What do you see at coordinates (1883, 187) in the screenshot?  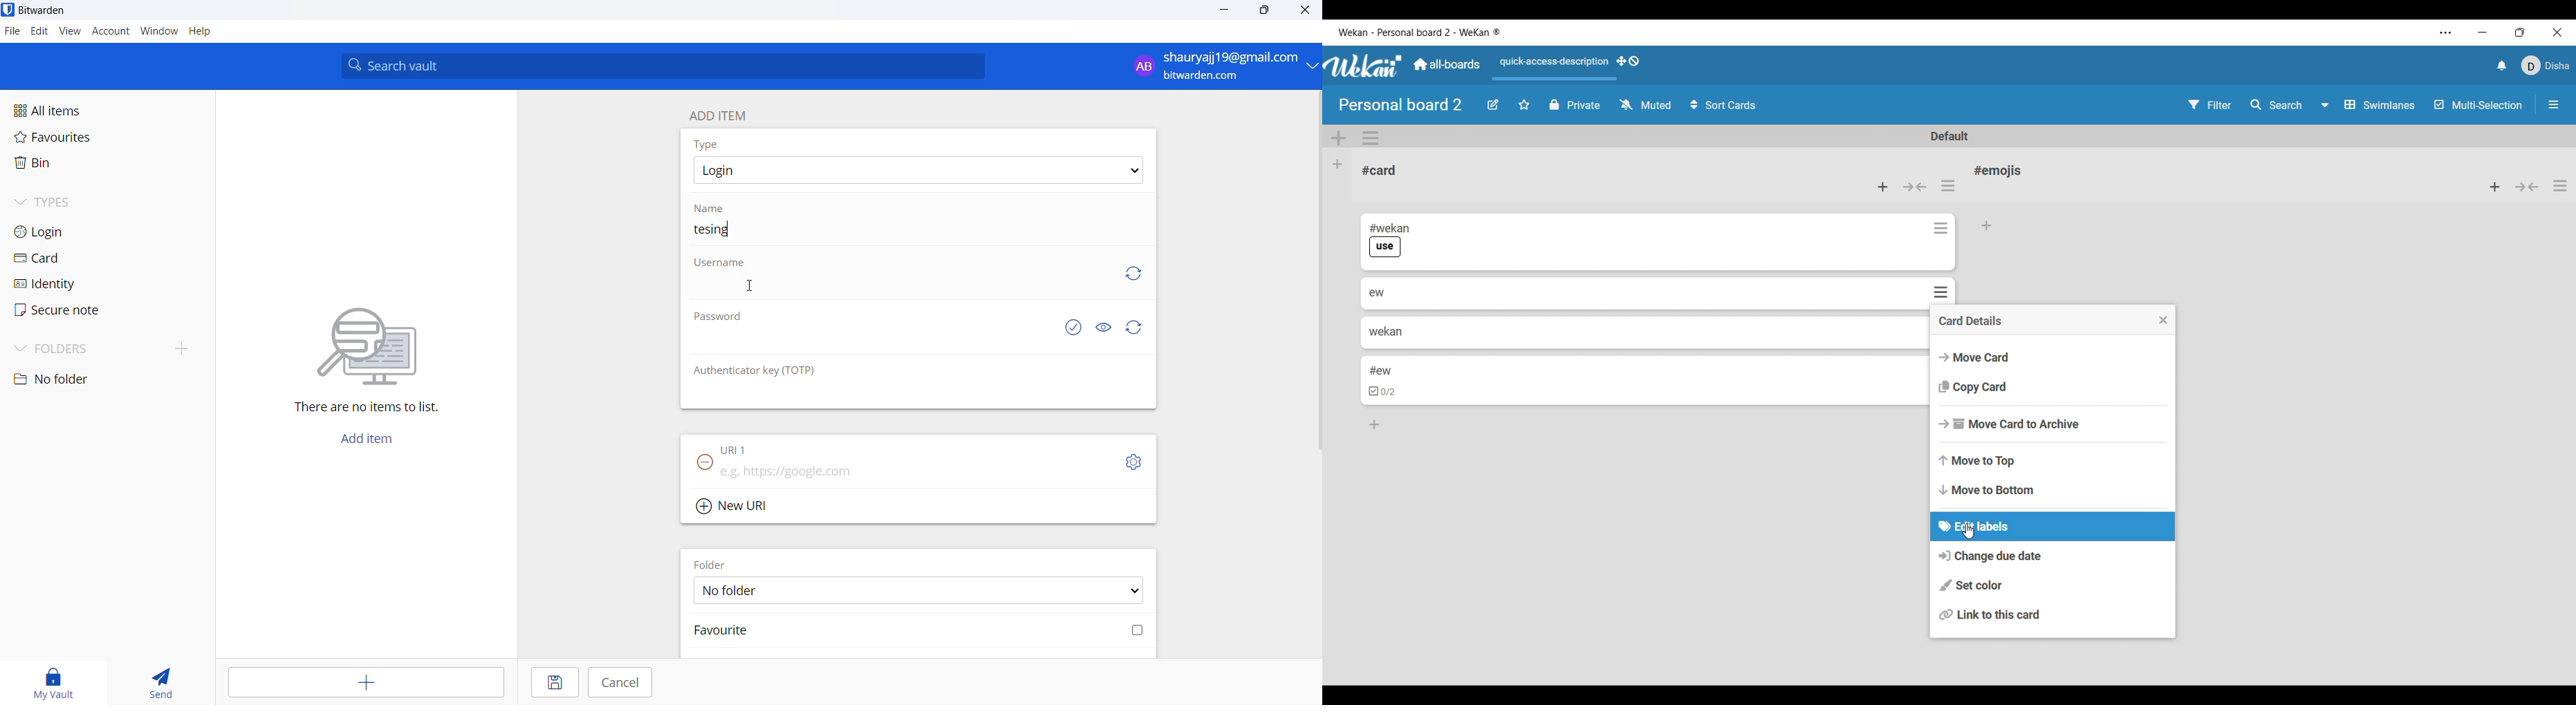 I see `Add card to top of list` at bounding box center [1883, 187].